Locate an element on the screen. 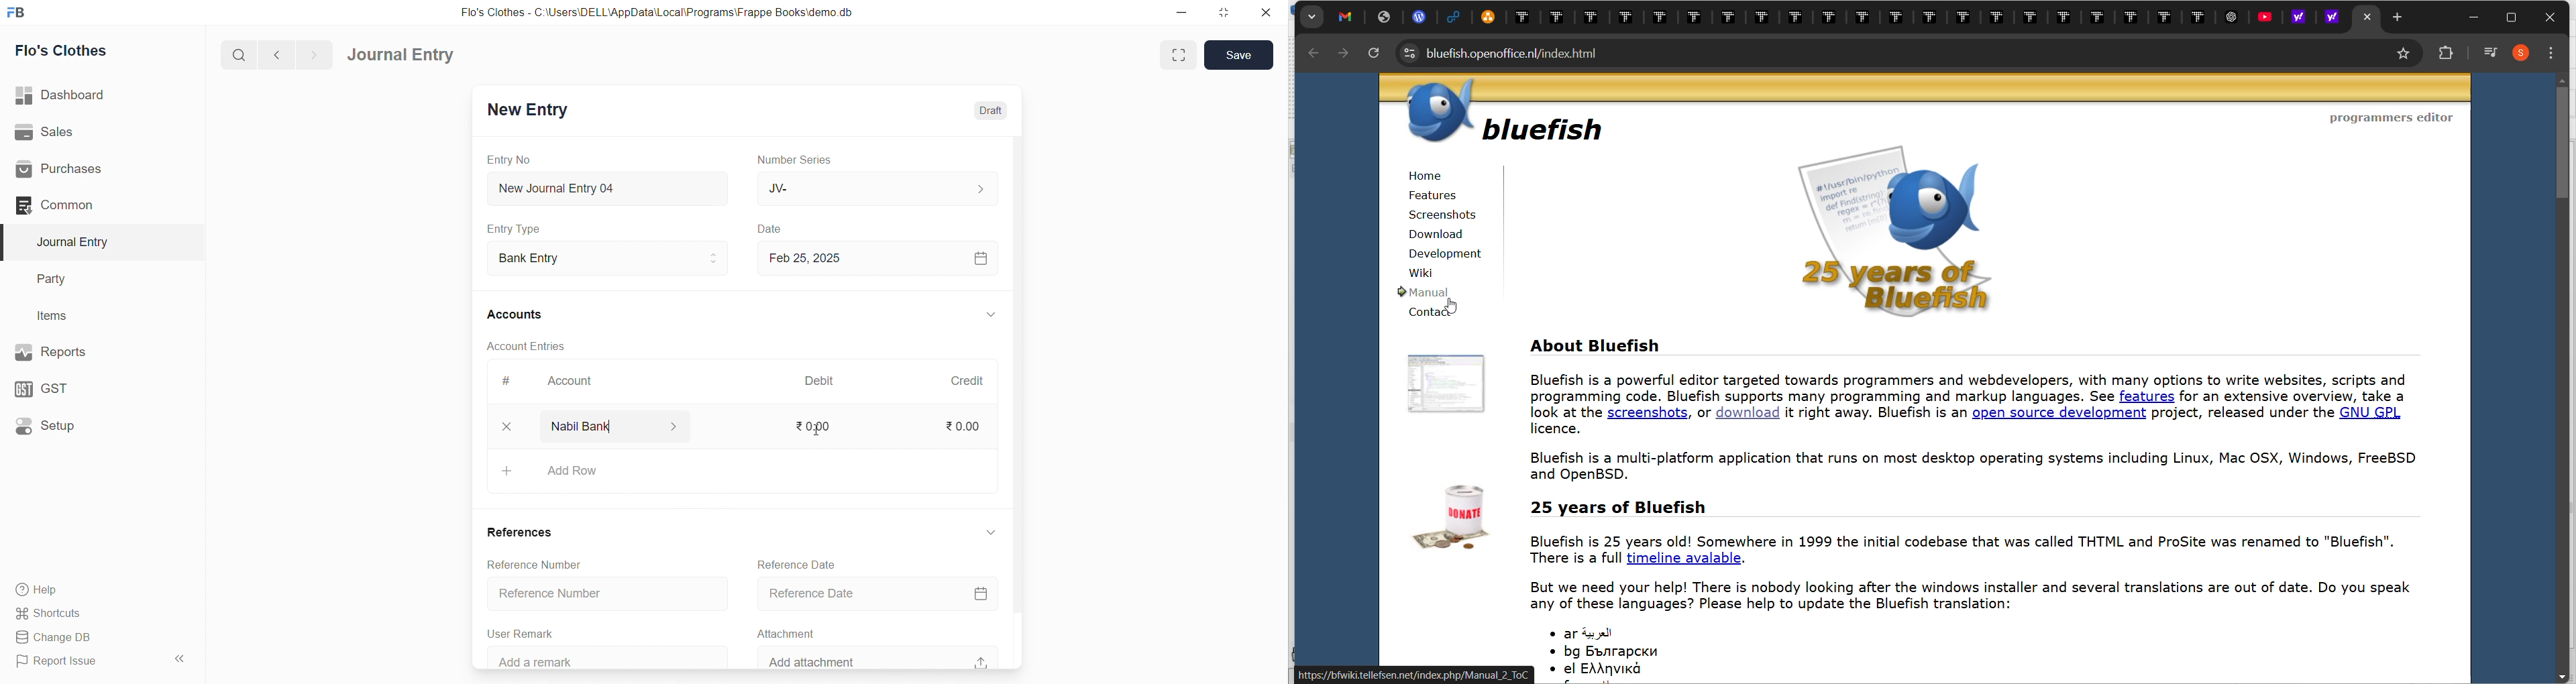 This screenshot has height=700, width=2576. Account Entries is located at coordinates (525, 345).